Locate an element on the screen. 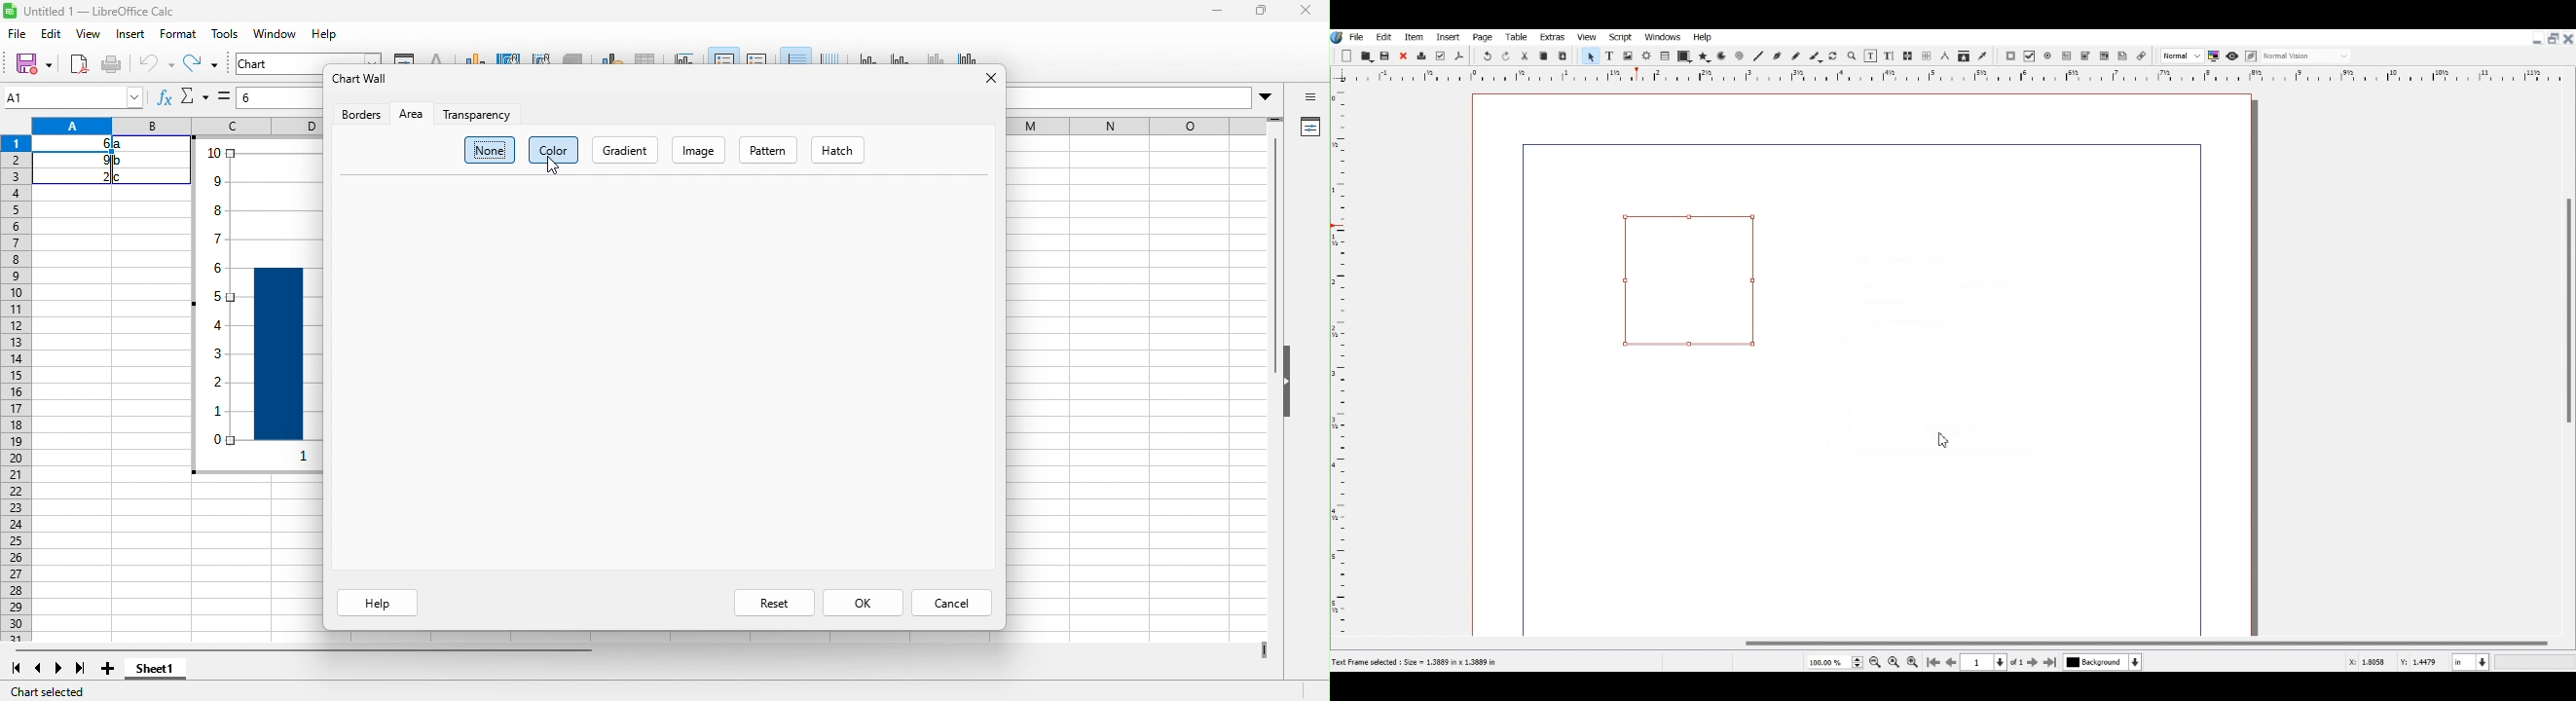  Image Frame is located at coordinates (1628, 55).